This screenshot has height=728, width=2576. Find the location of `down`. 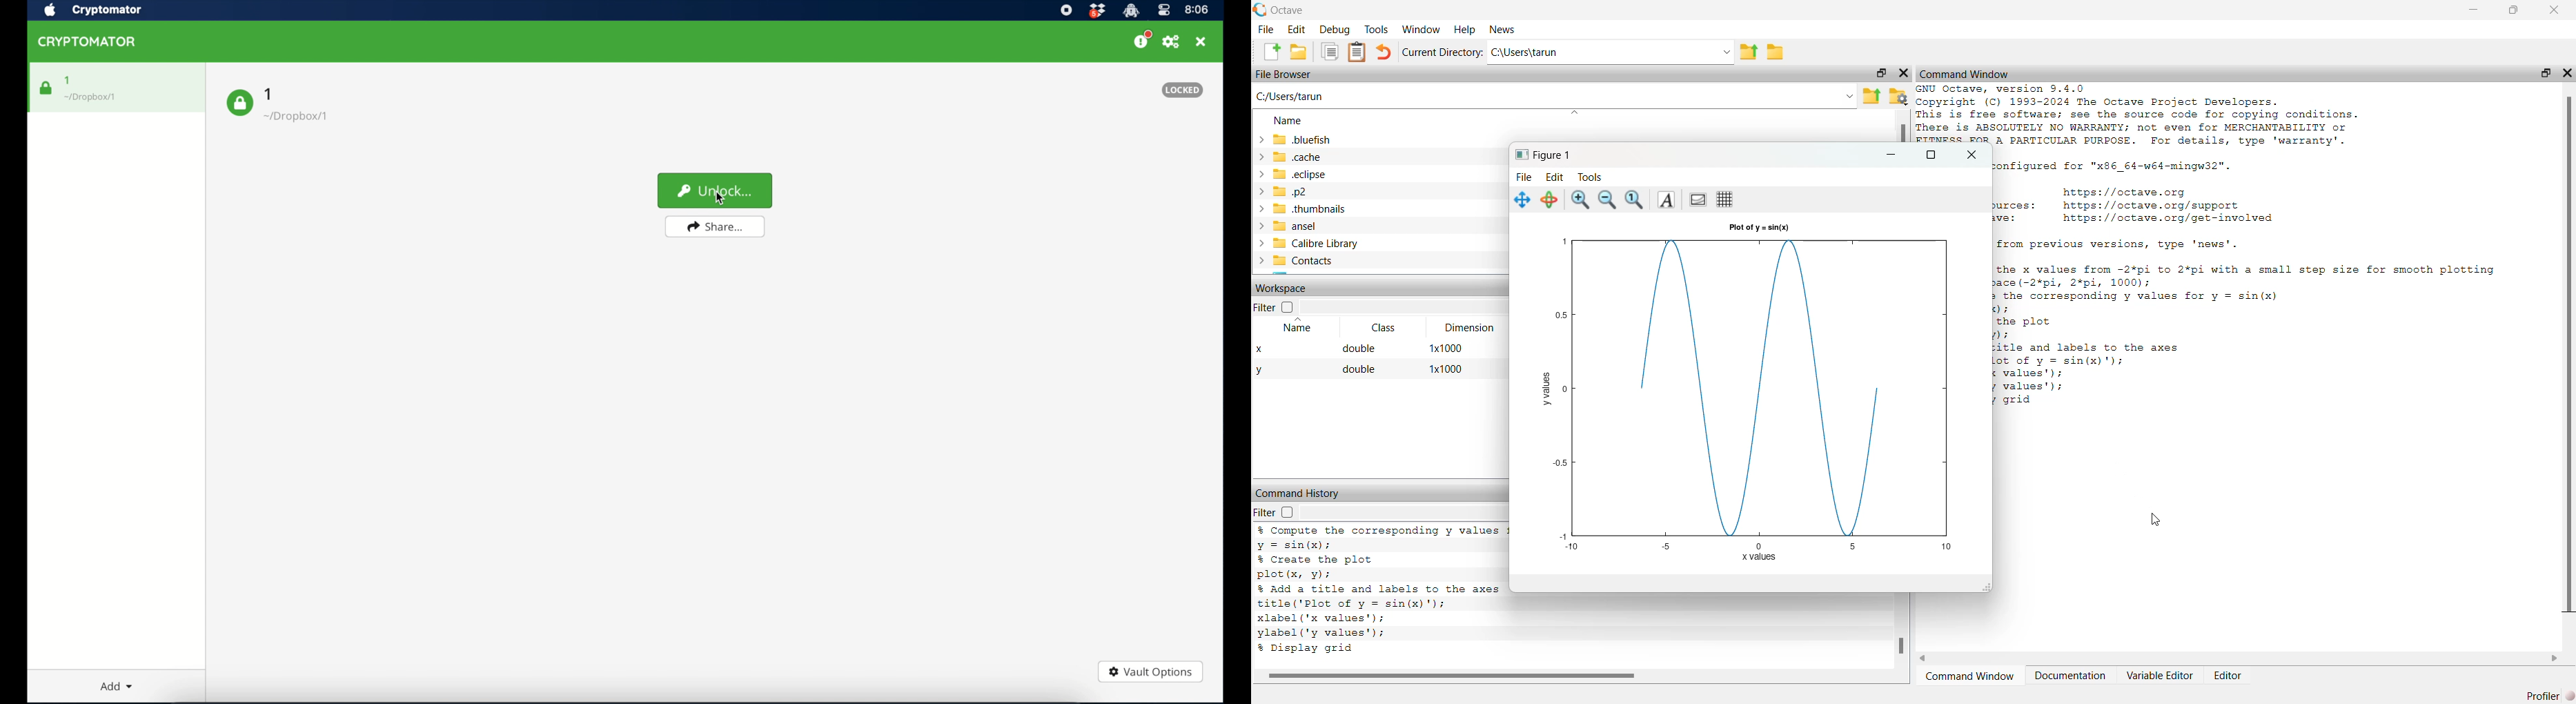

down is located at coordinates (1847, 97).